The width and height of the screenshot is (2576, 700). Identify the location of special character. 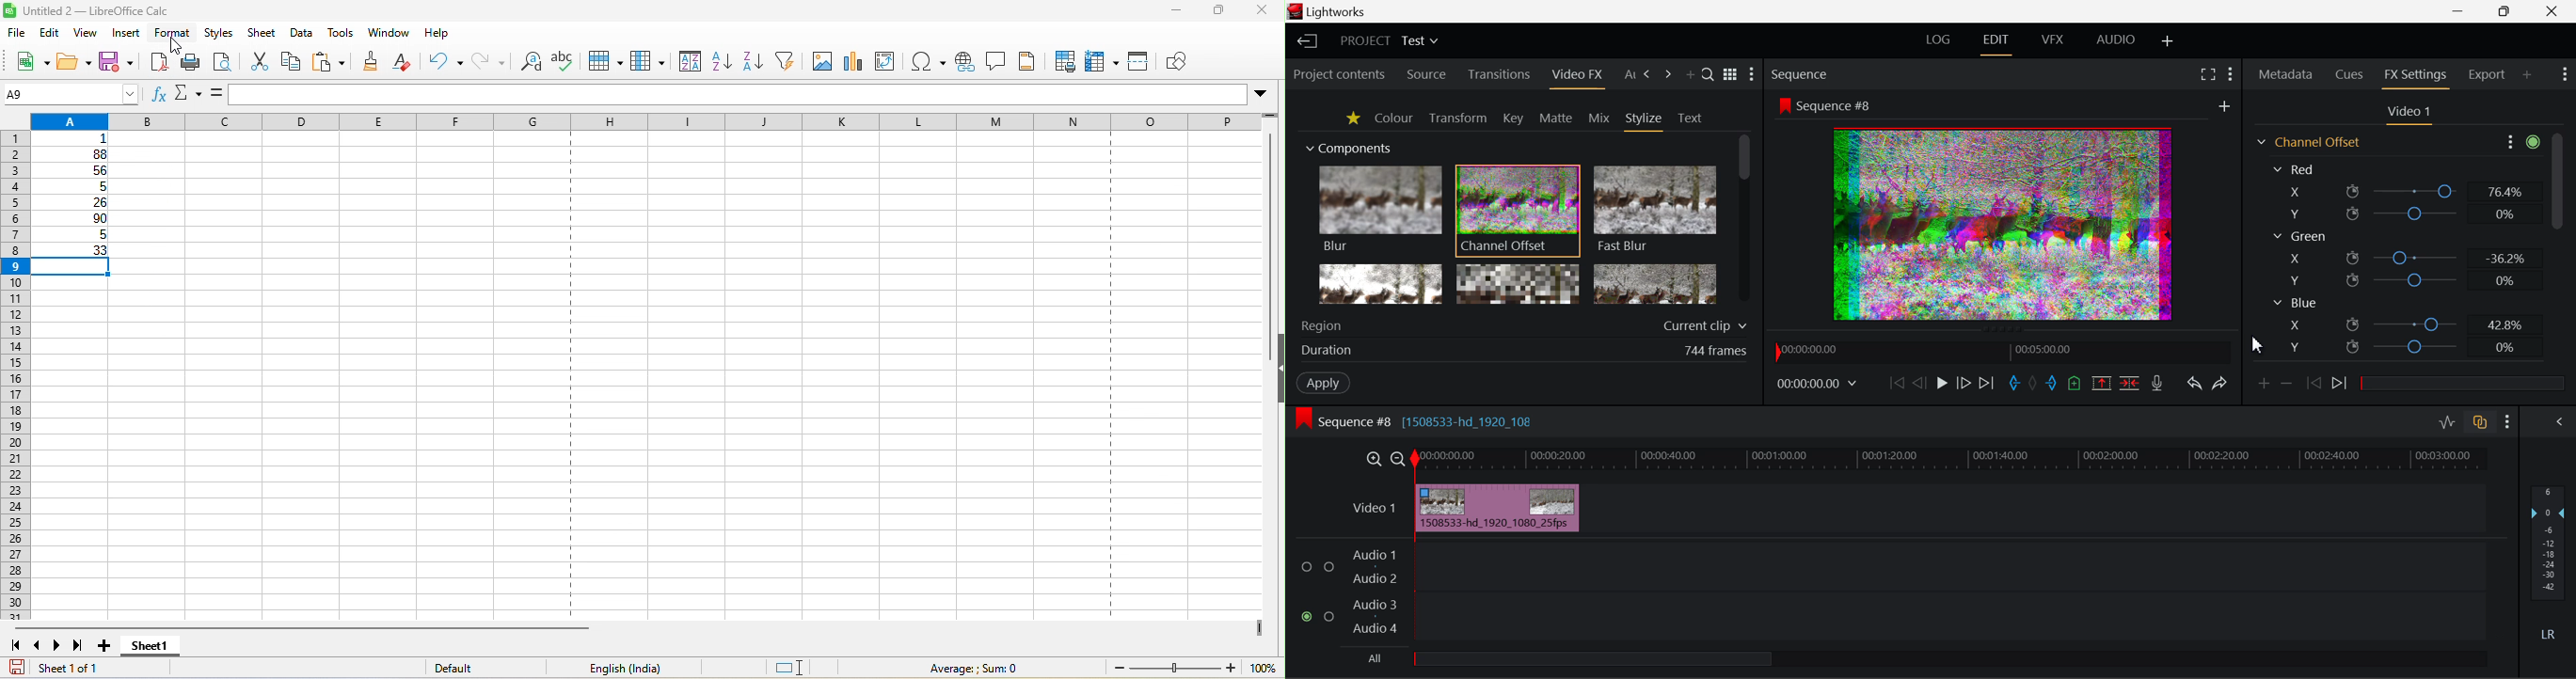
(929, 63).